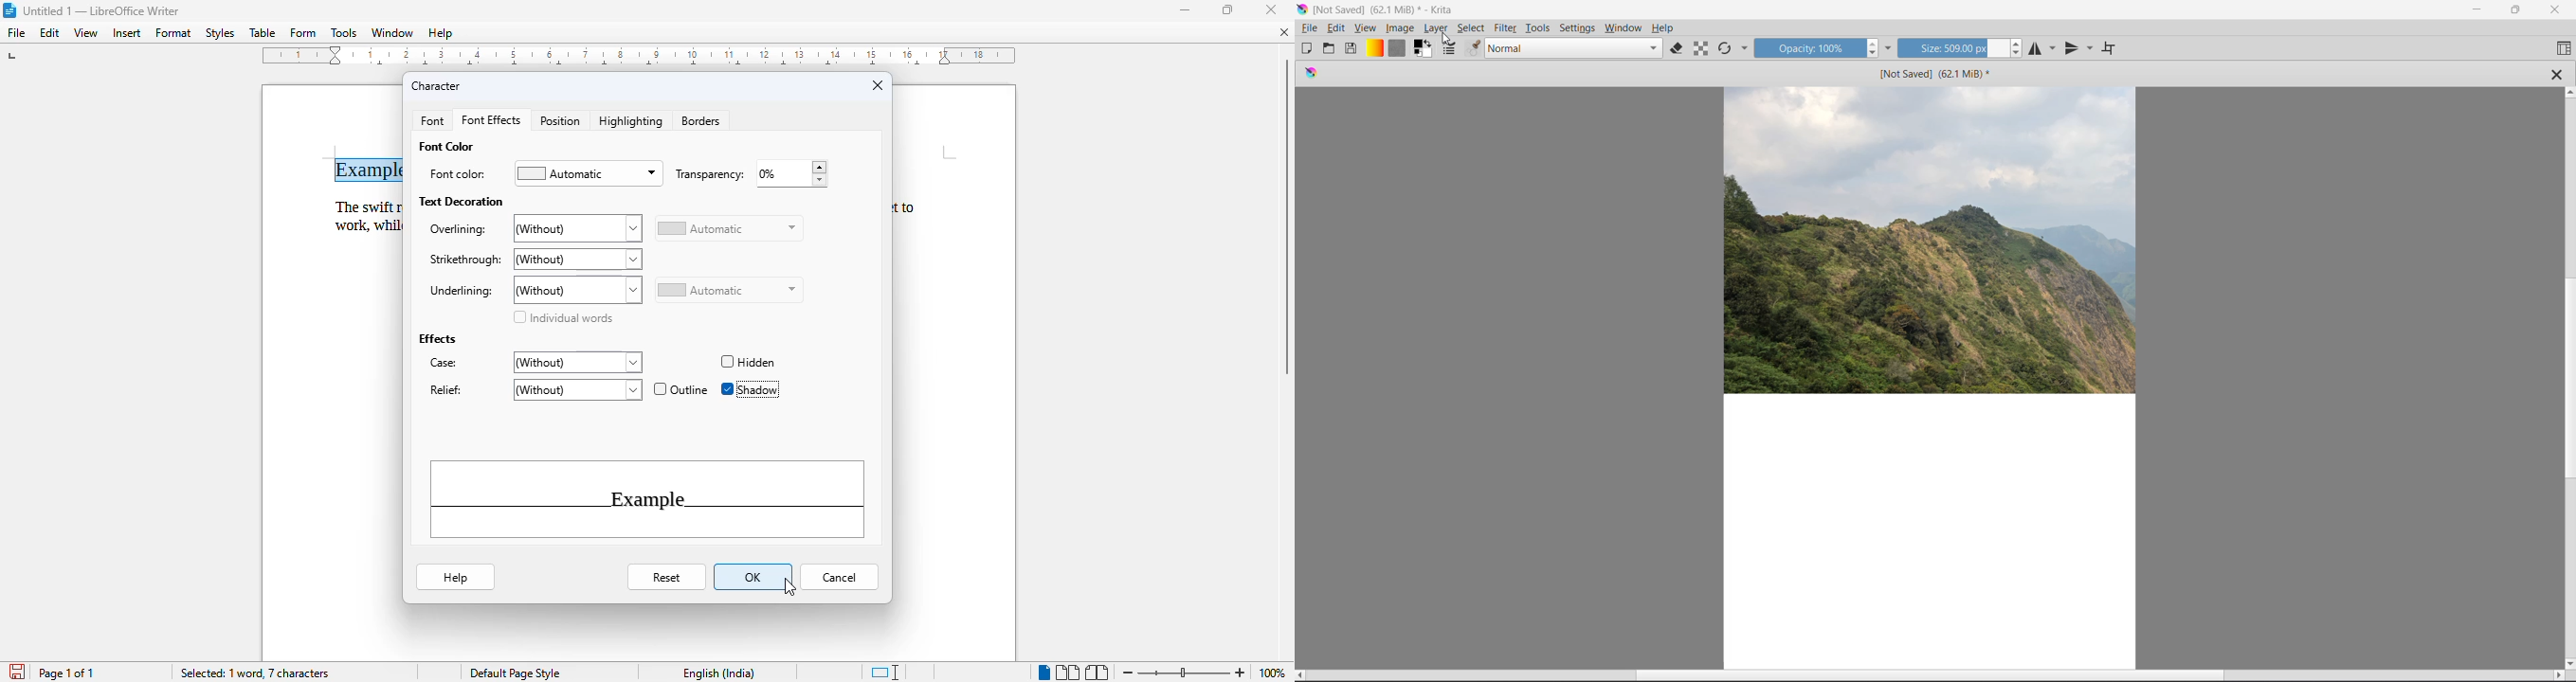 The image size is (2576, 700). I want to click on window, so click(392, 32).